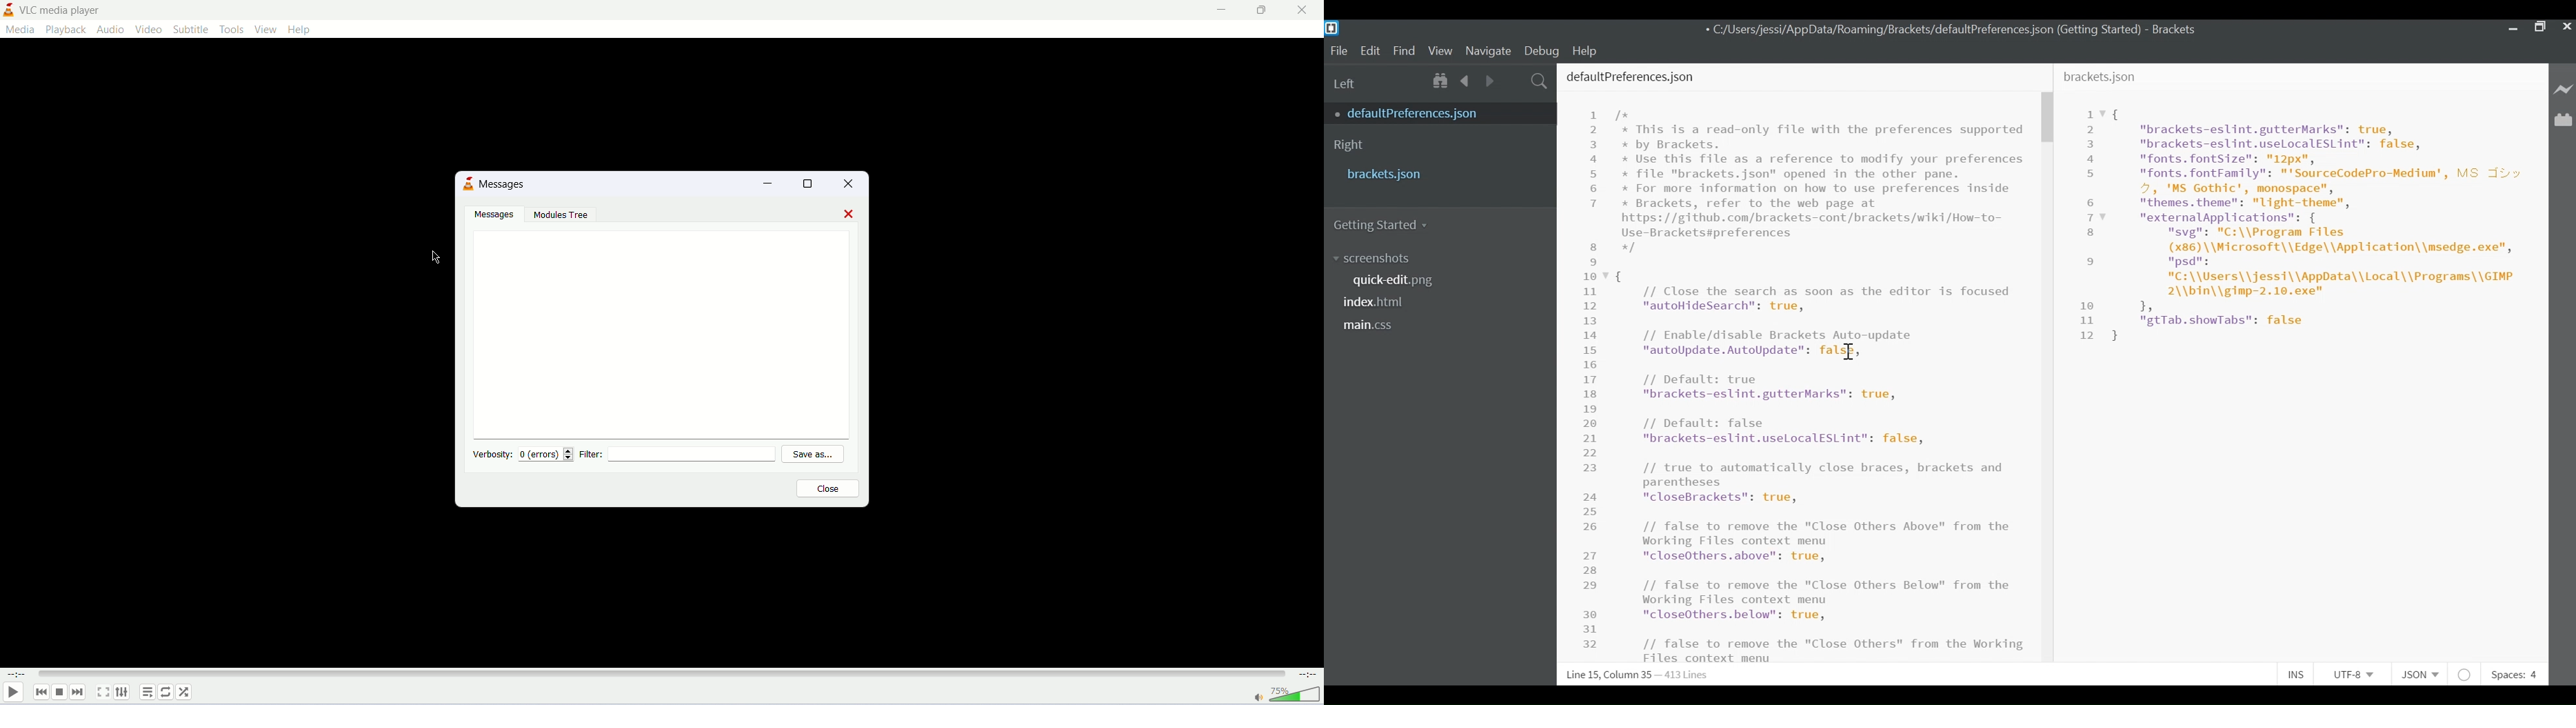  I want to click on Split the Editor Vertically or Horizontally, so click(1514, 80).